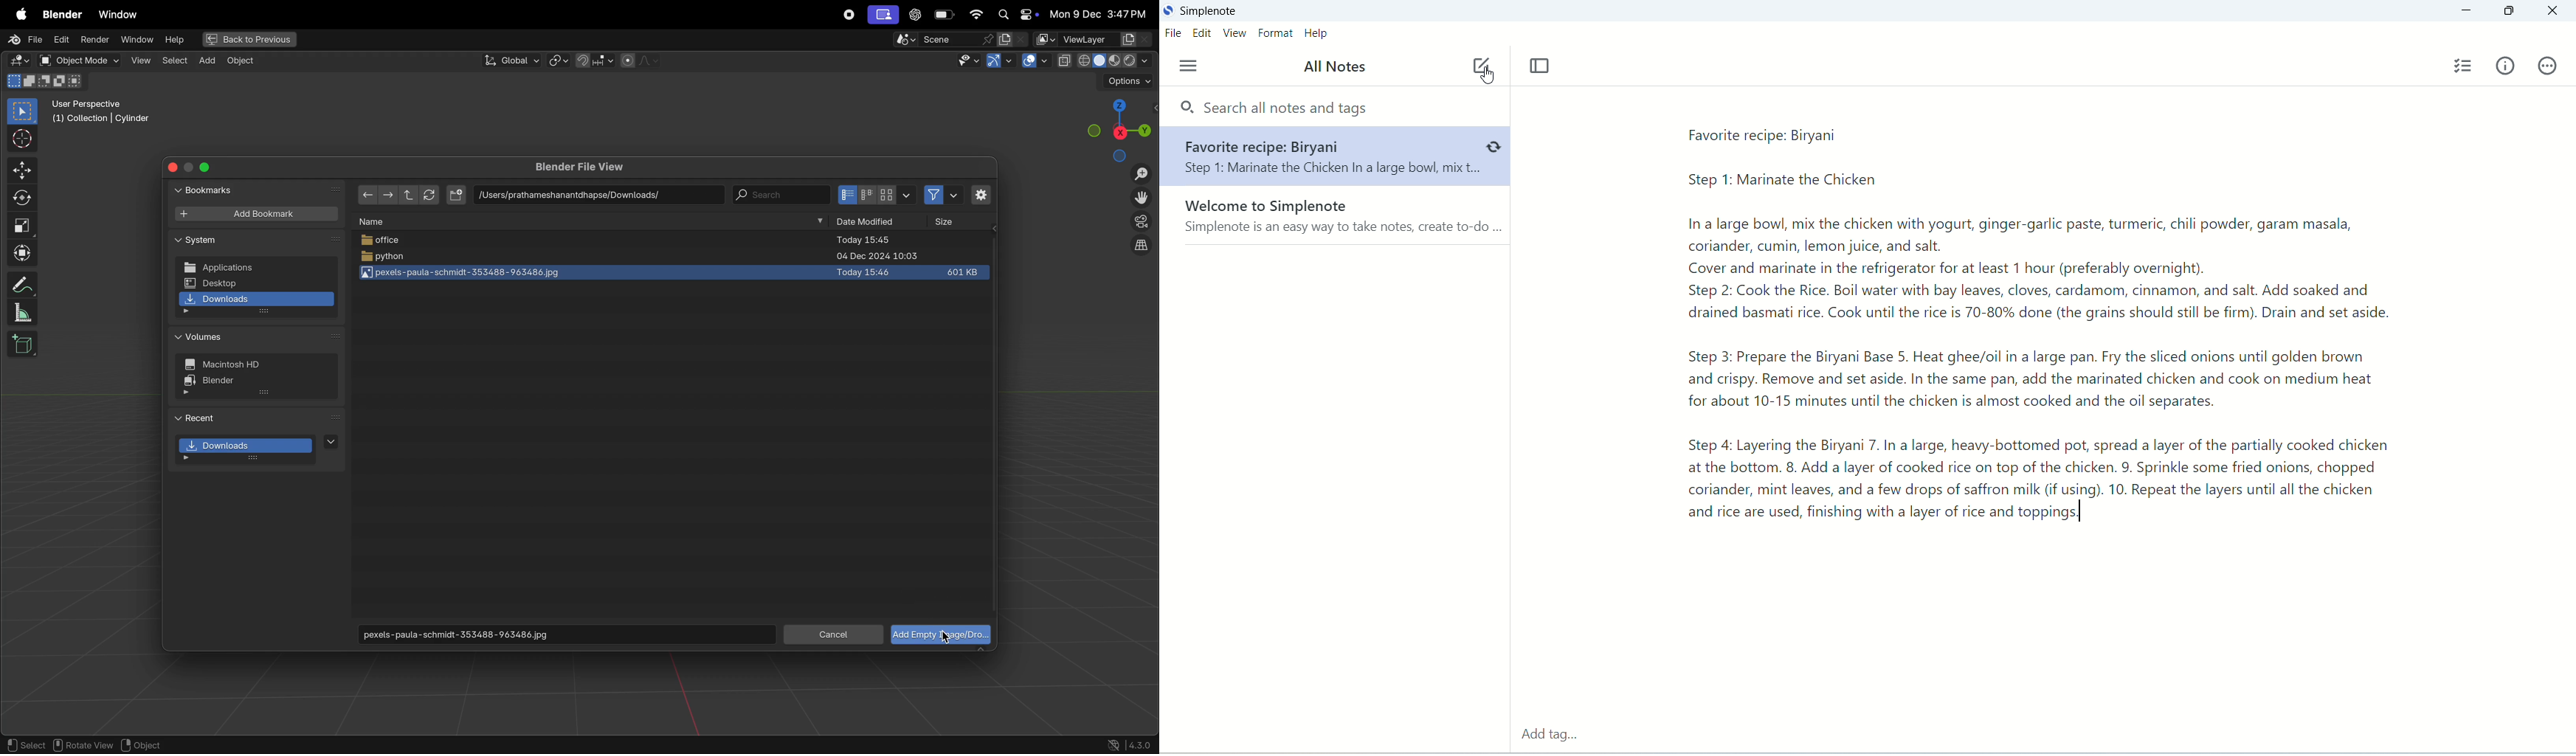  Describe the element at coordinates (207, 62) in the screenshot. I see `add` at that location.